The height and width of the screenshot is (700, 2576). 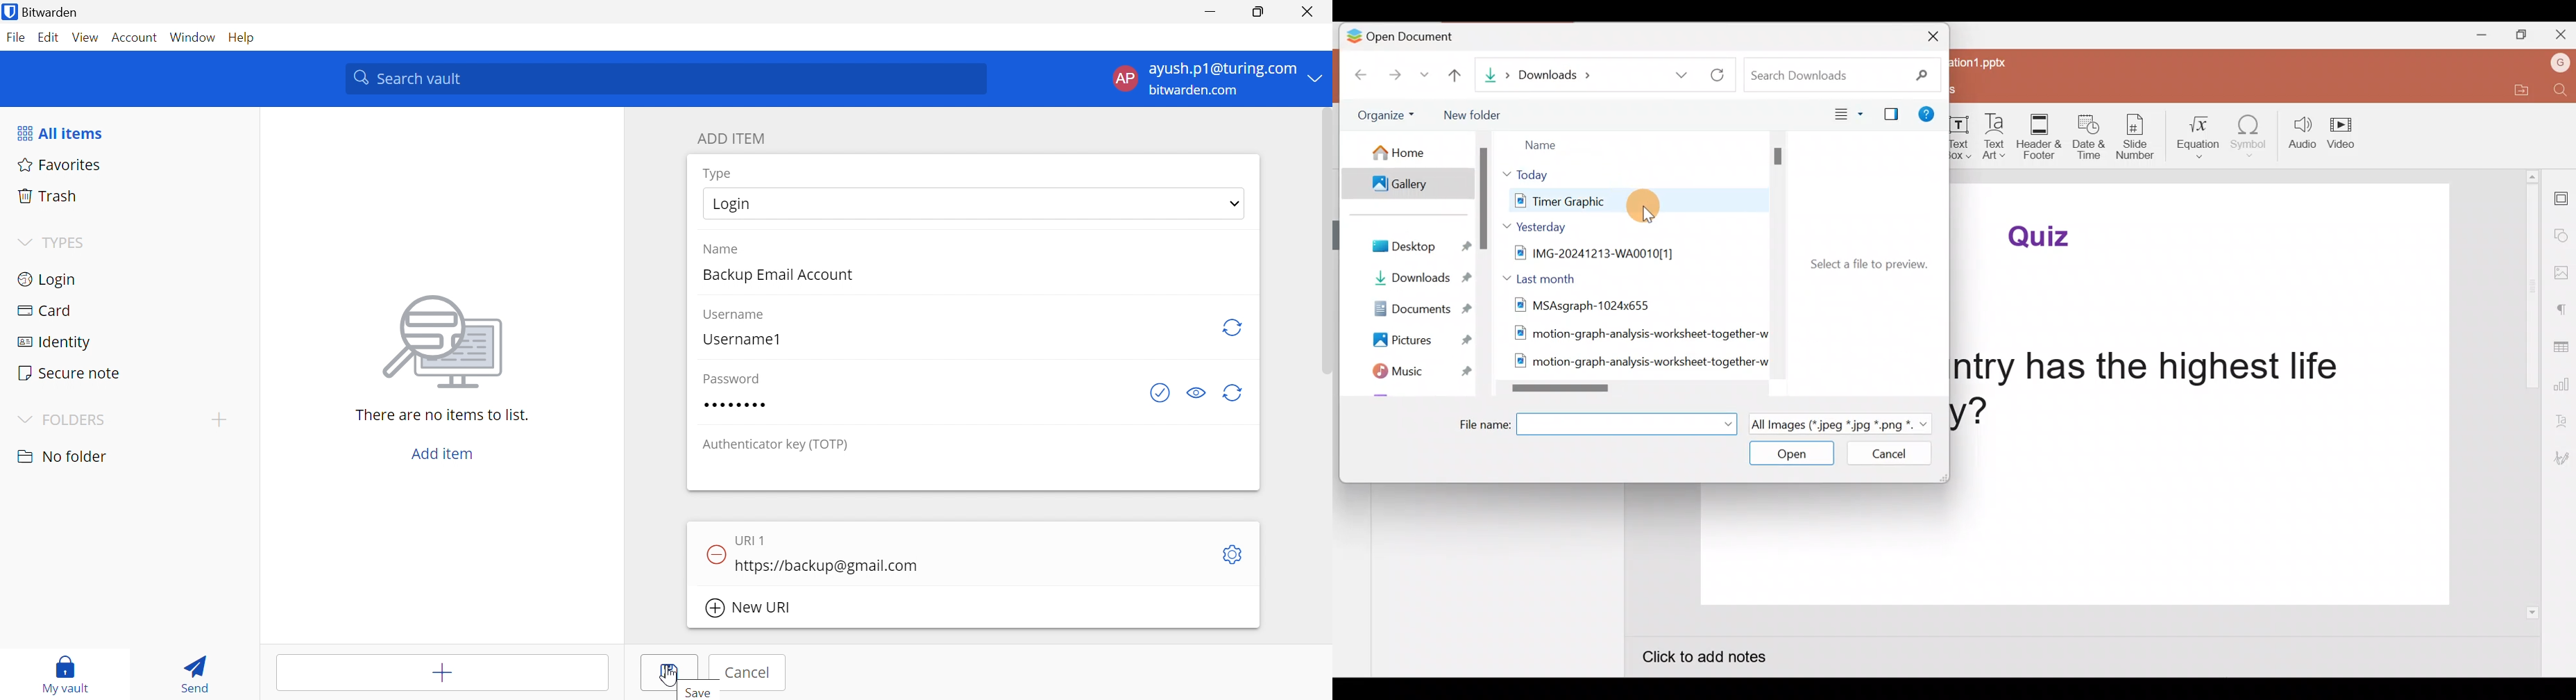 I want to click on Drop Down, so click(x=1319, y=78).